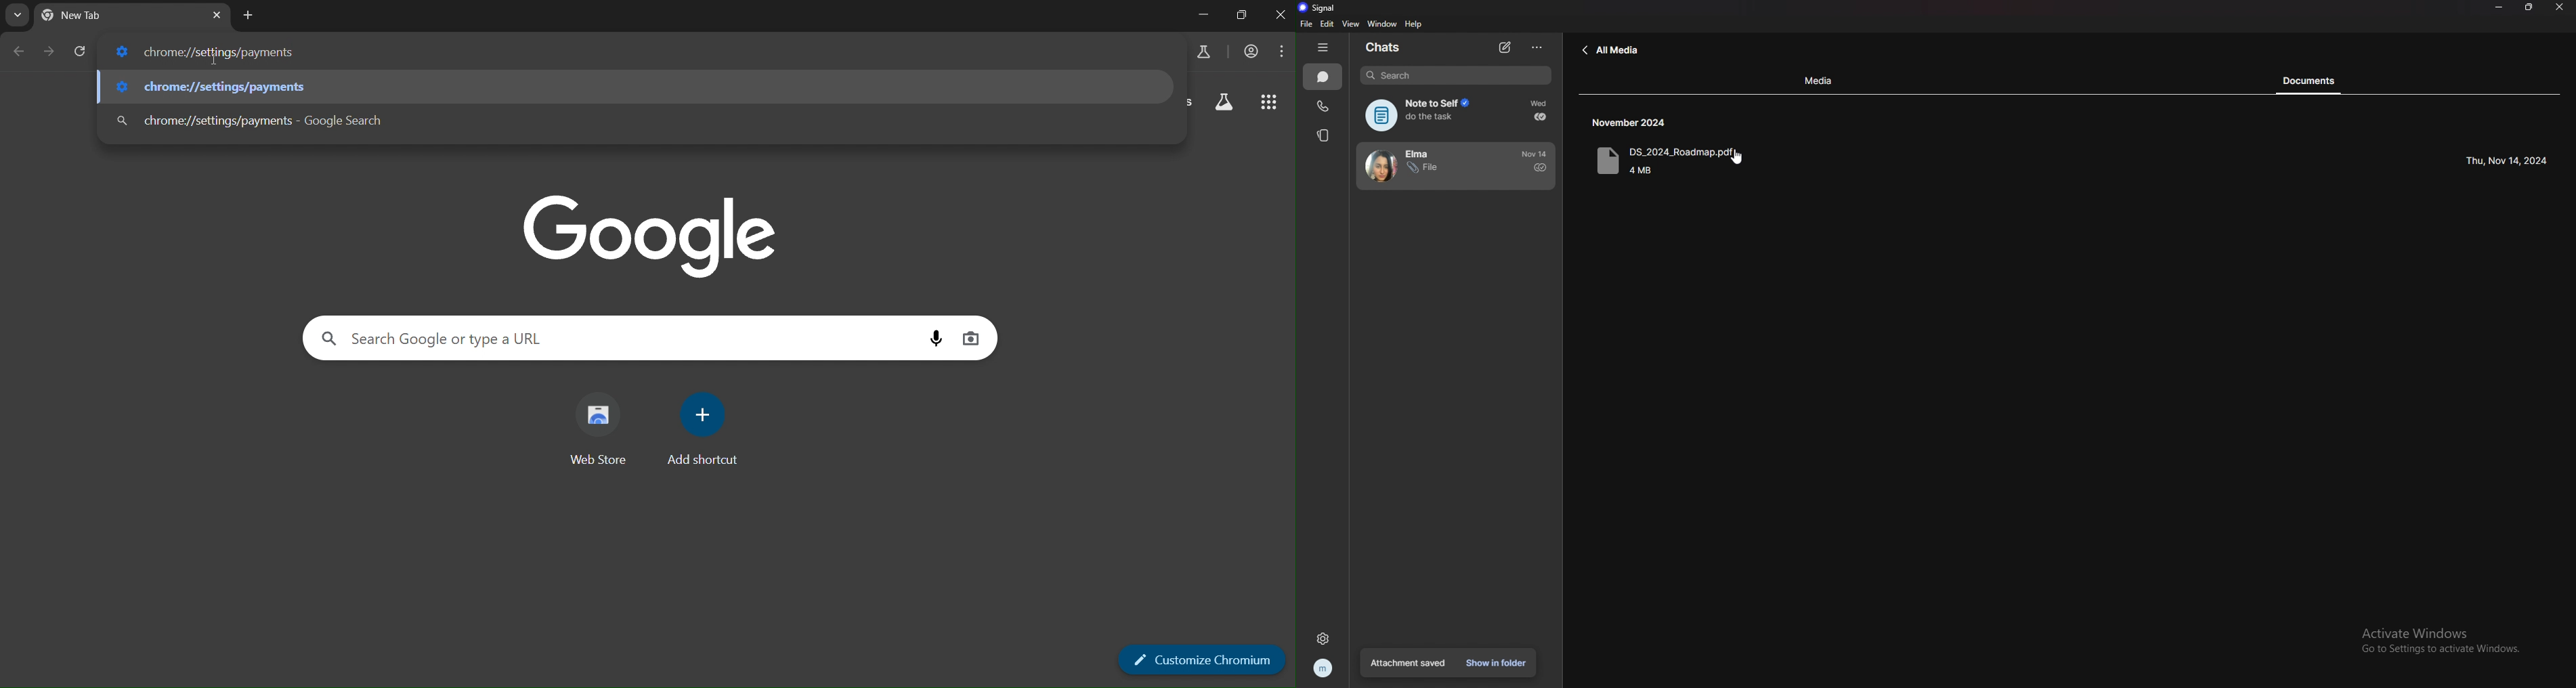  What do you see at coordinates (498, 337) in the screenshot?
I see `search Google or type a URL` at bounding box center [498, 337].